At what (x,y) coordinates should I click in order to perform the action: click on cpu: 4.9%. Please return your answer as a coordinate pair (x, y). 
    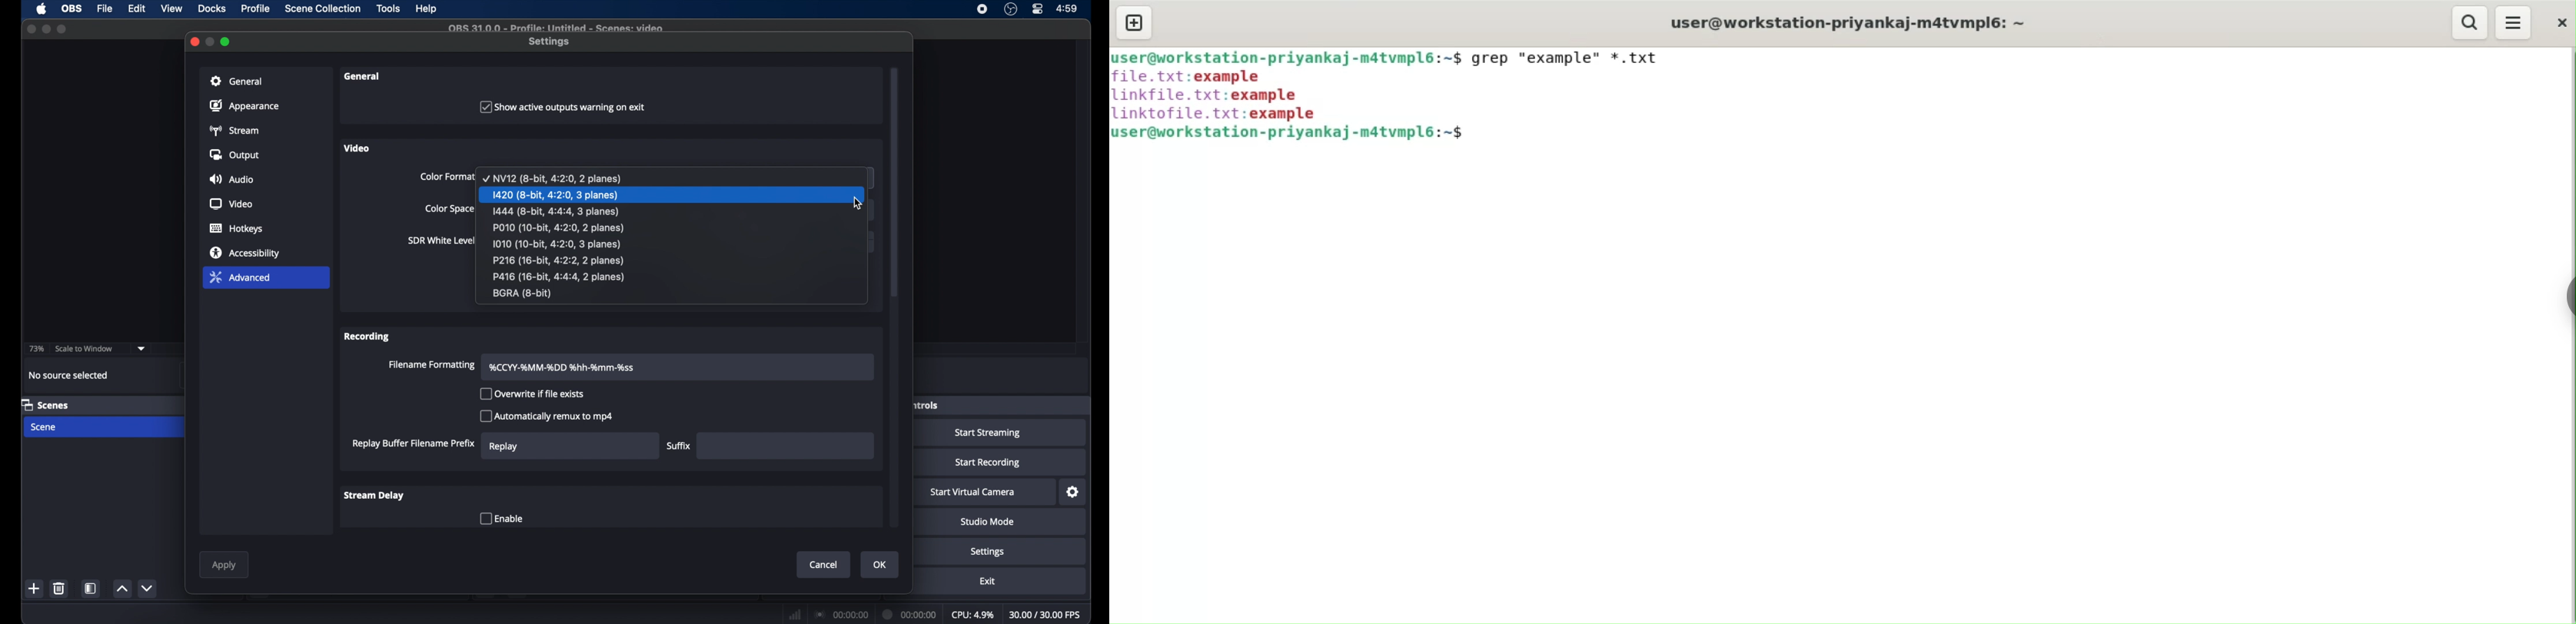
    Looking at the image, I should click on (974, 615).